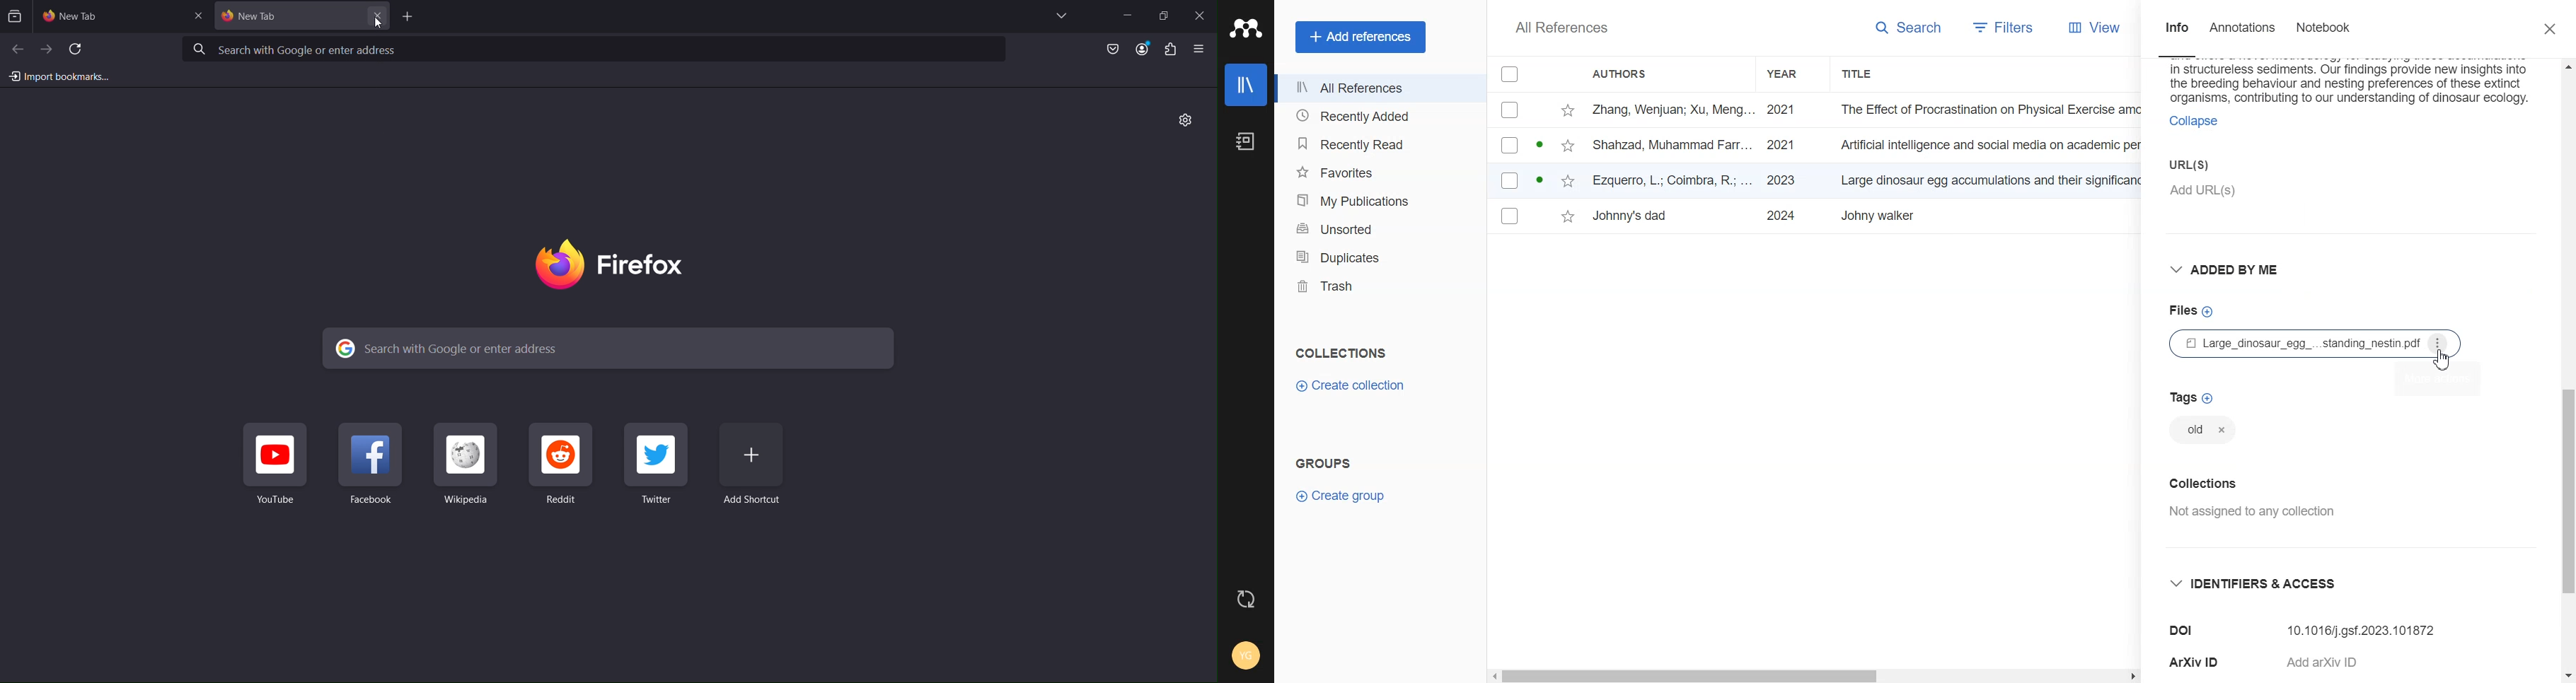  Describe the element at coordinates (599, 50) in the screenshot. I see `search with google or enter address` at that location.